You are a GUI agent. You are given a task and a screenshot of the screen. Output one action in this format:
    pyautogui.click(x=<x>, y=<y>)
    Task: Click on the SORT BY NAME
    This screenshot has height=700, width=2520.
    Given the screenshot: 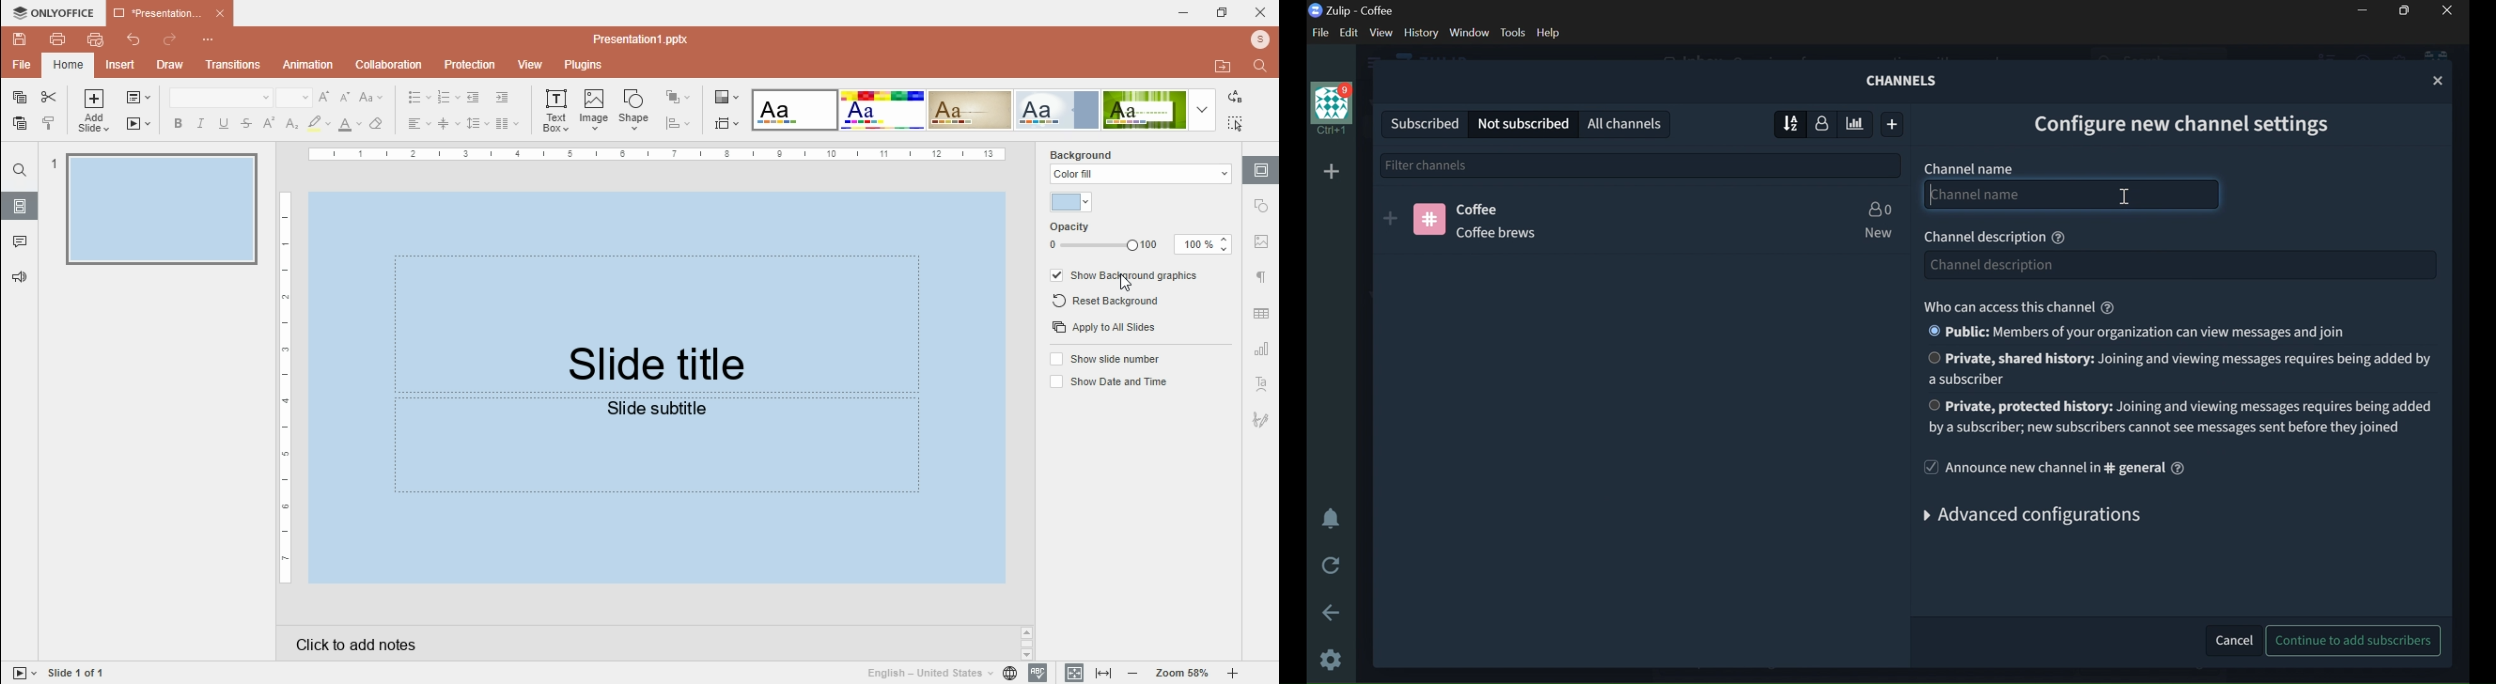 What is the action you would take?
    pyautogui.click(x=1786, y=124)
    